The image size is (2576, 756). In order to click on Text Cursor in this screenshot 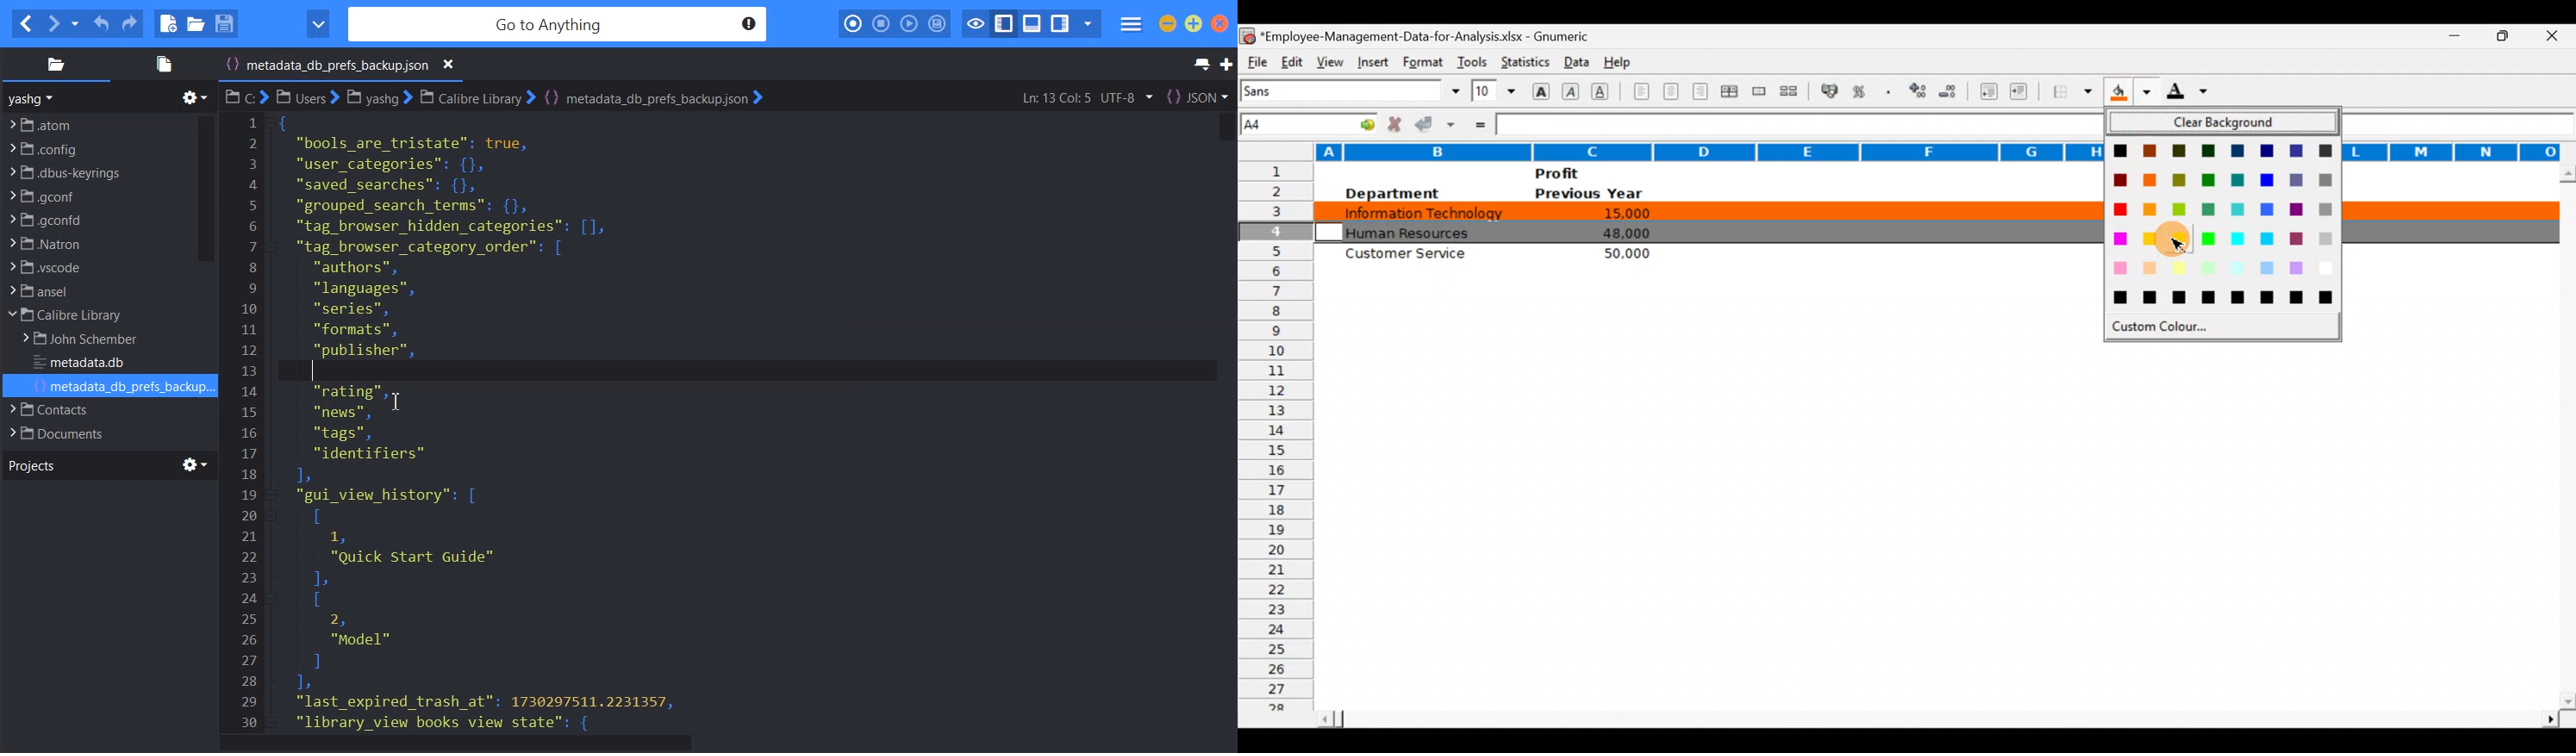, I will do `click(398, 400)`.